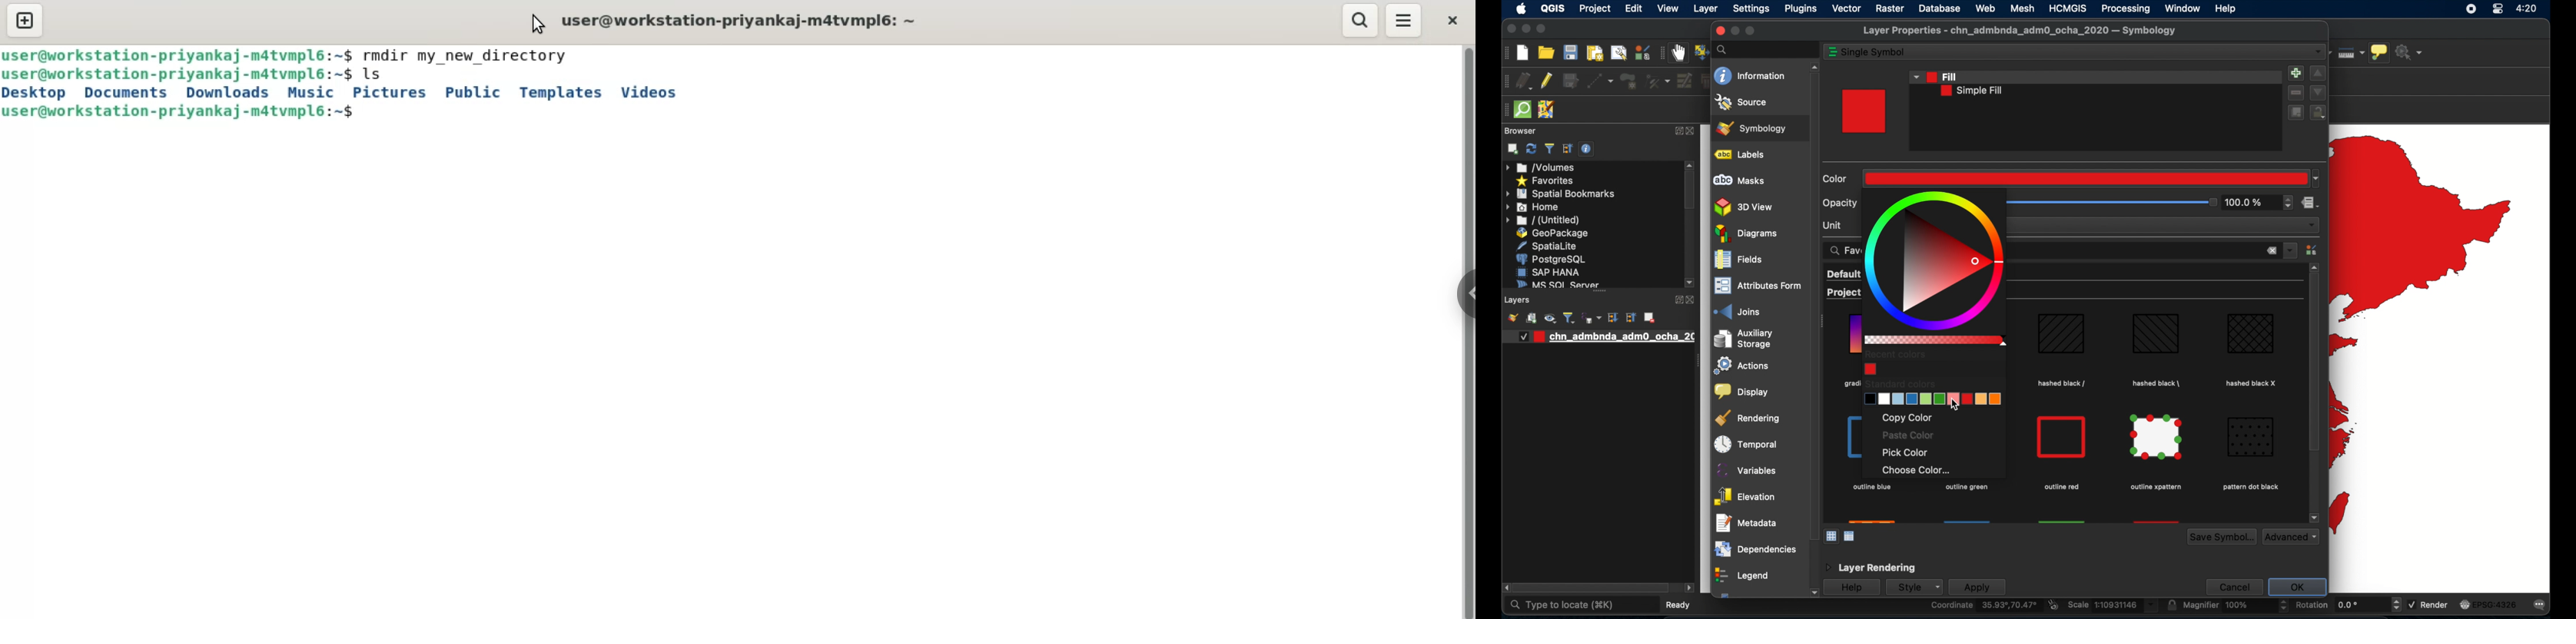 The height and width of the screenshot is (644, 2576). Describe the element at coordinates (1549, 318) in the screenshot. I see `manage map theme` at that location.